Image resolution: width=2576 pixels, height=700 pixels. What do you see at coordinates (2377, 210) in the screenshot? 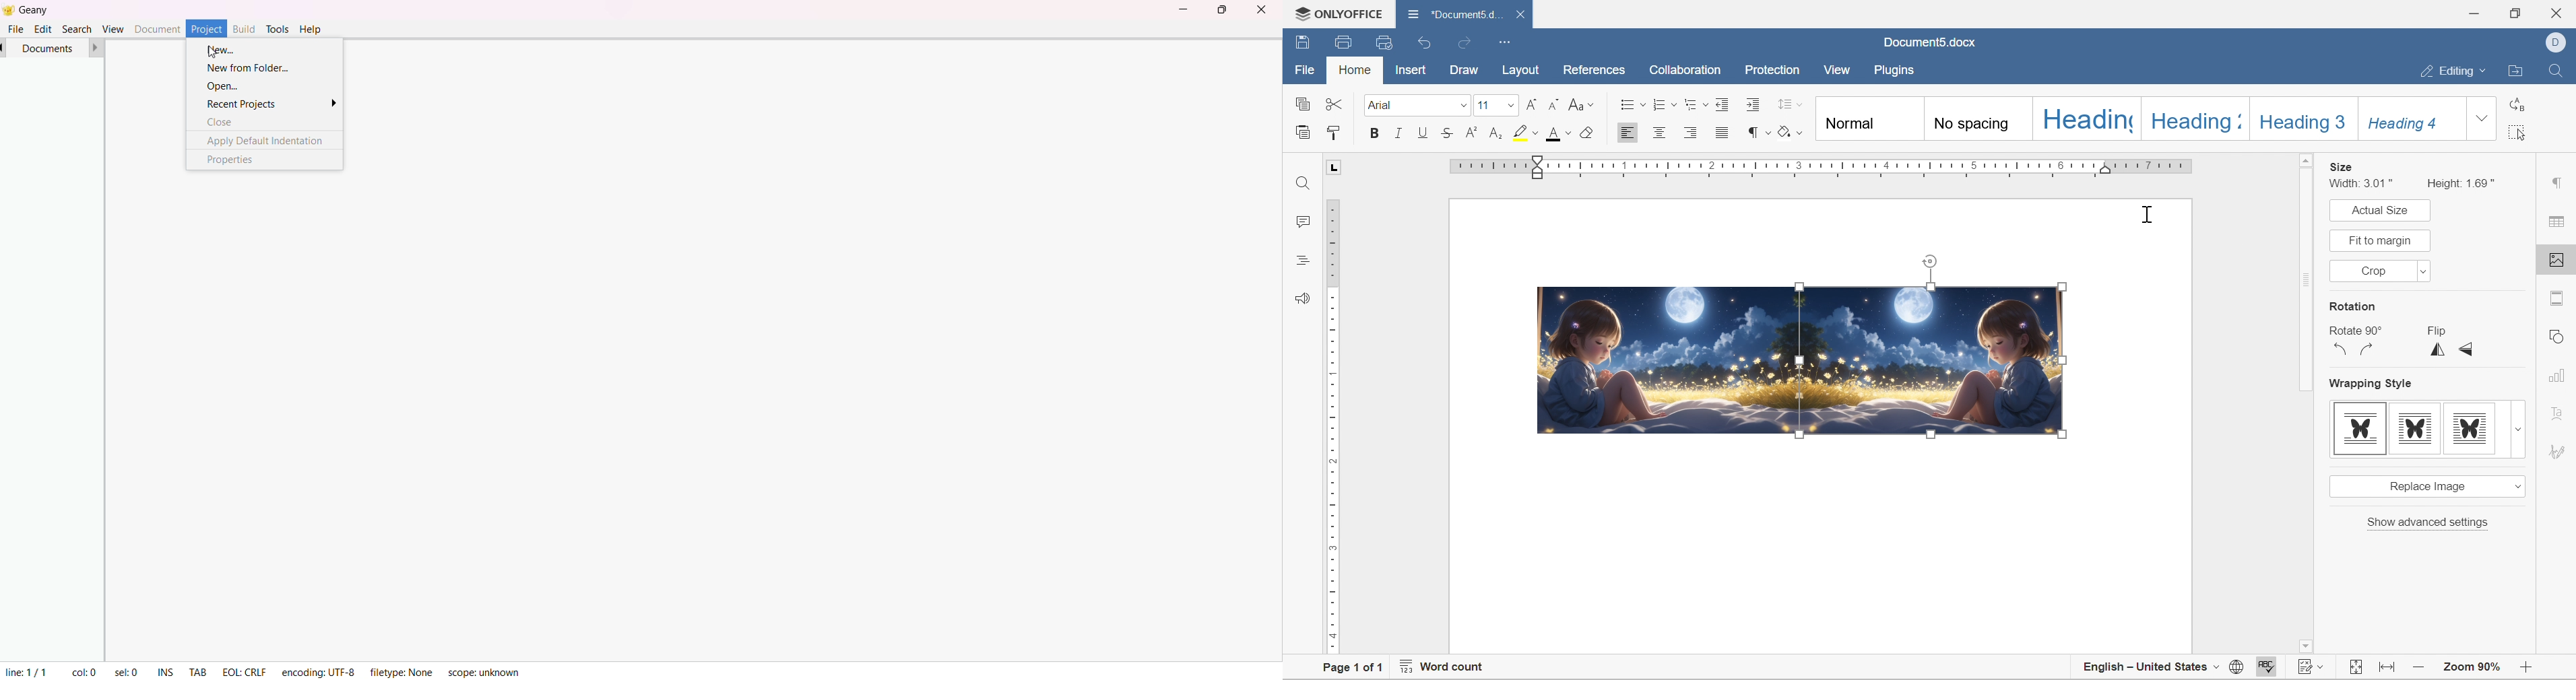
I see `actual size` at bounding box center [2377, 210].